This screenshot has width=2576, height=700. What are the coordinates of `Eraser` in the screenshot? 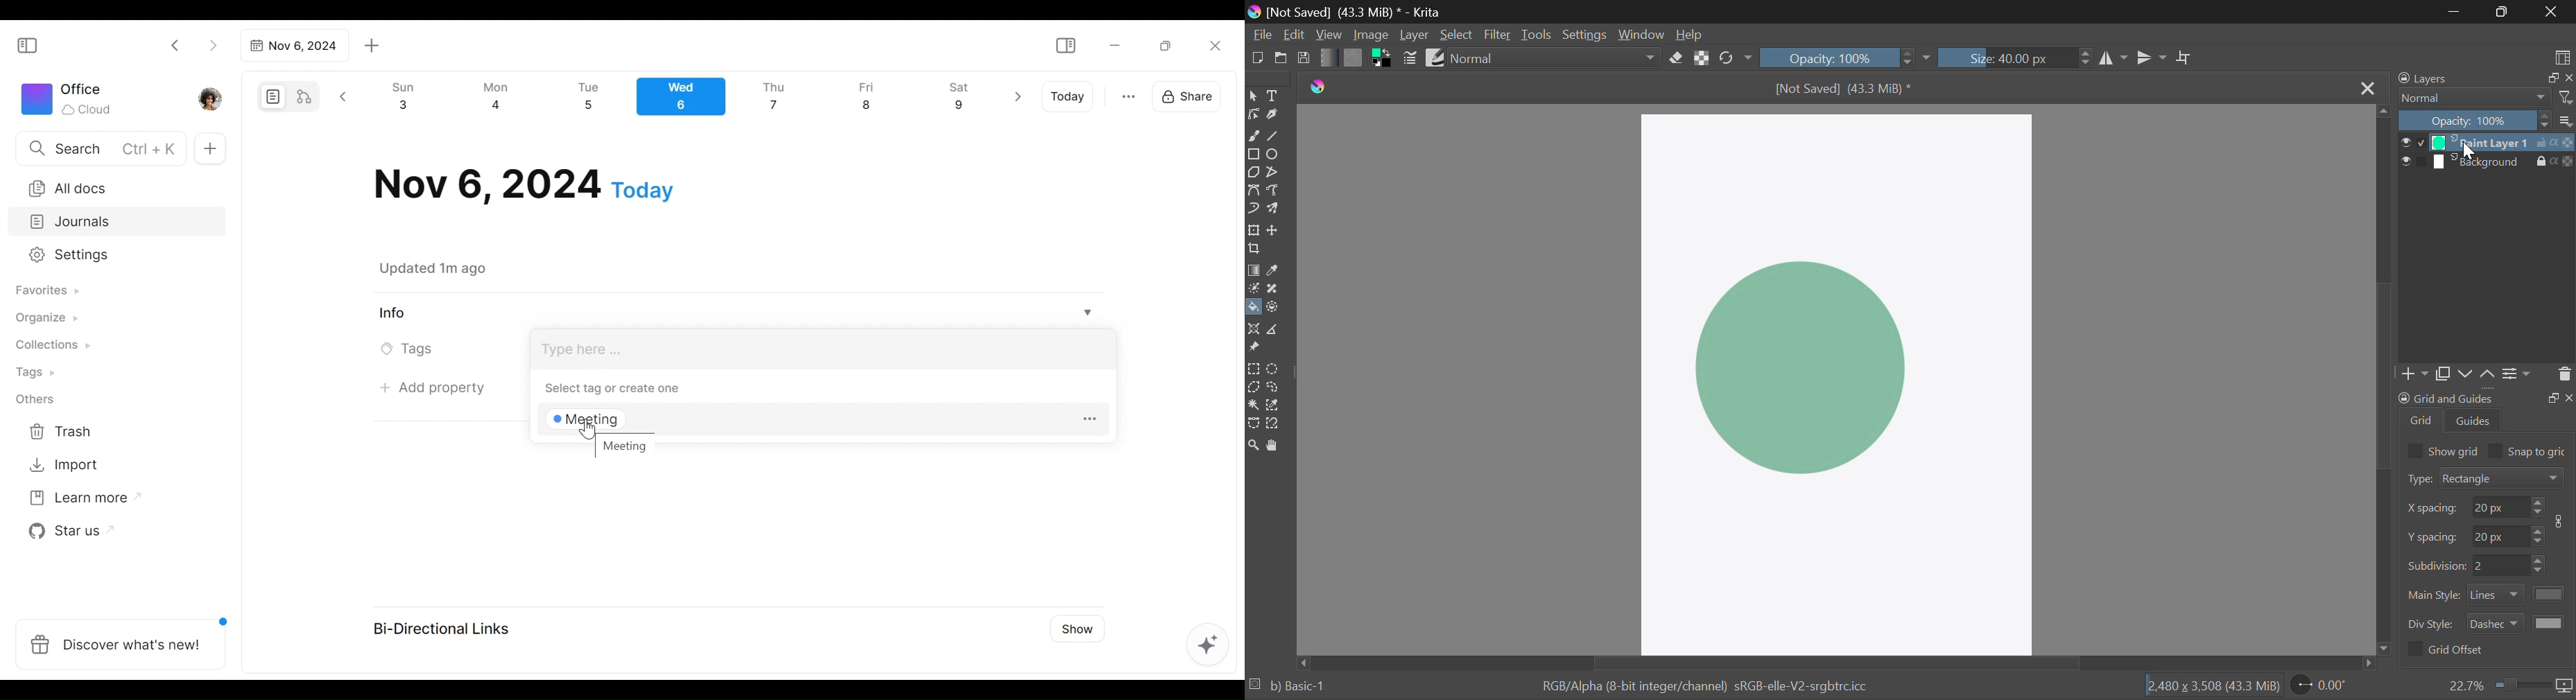 It's located at (1677, 58).